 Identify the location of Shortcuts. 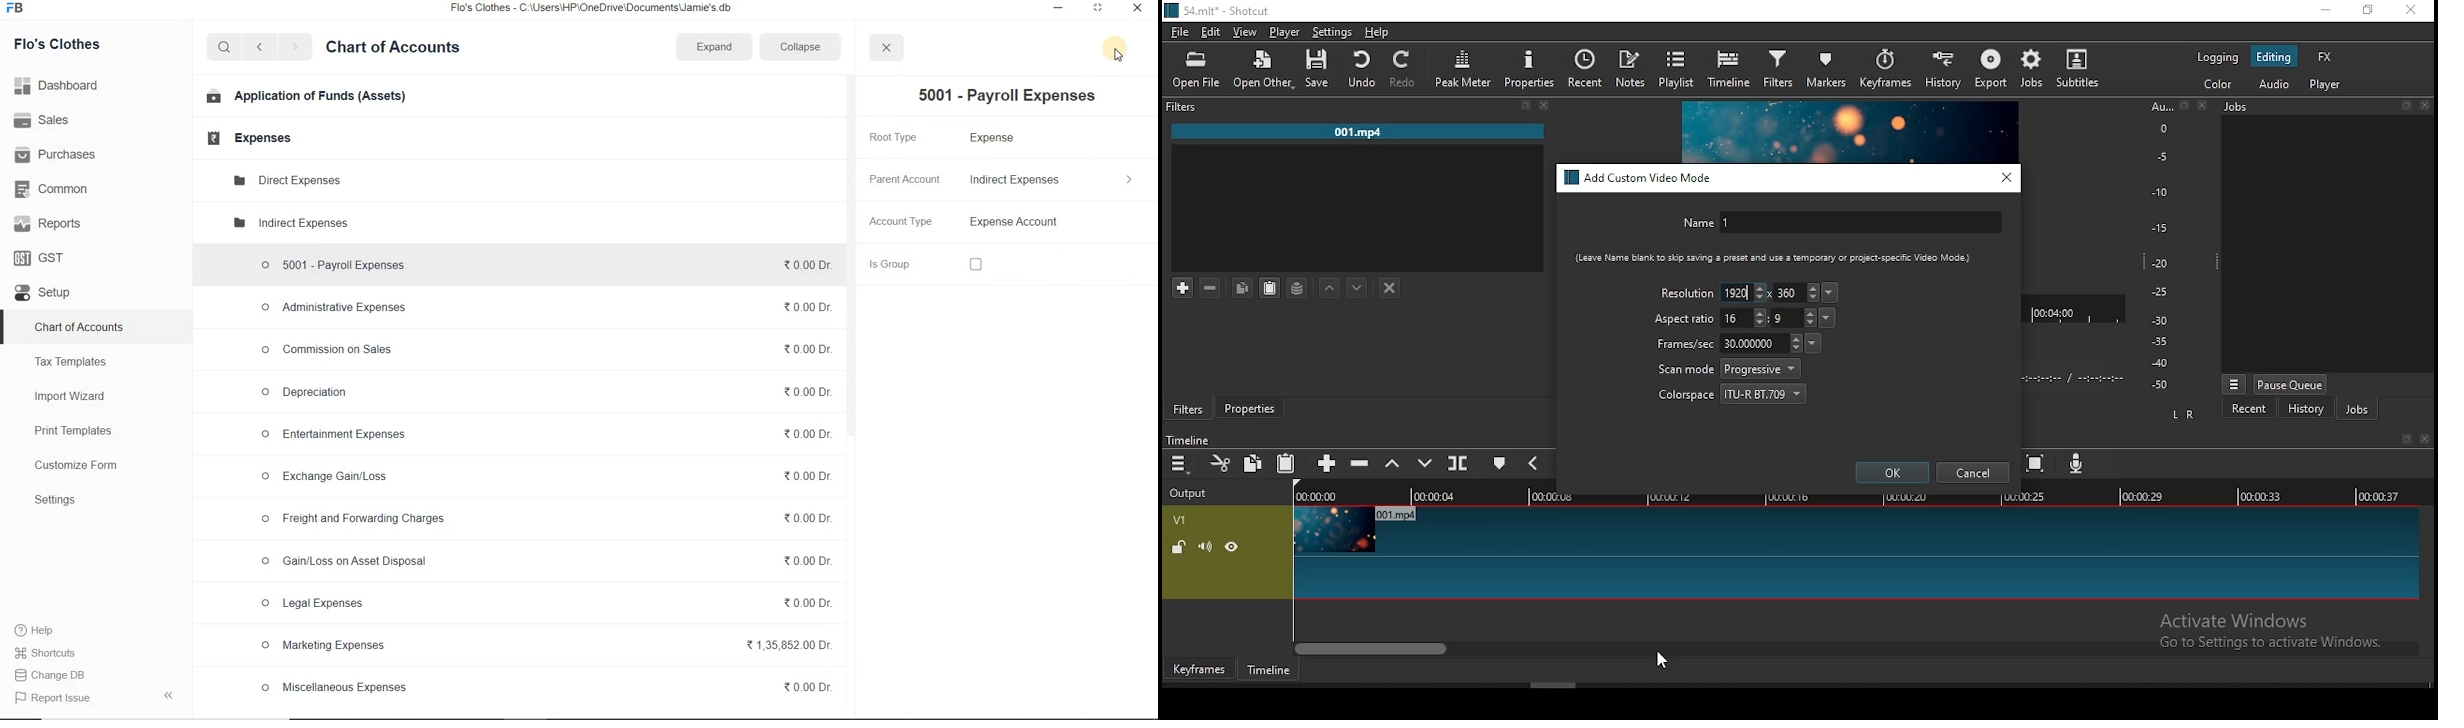
(57, 653).